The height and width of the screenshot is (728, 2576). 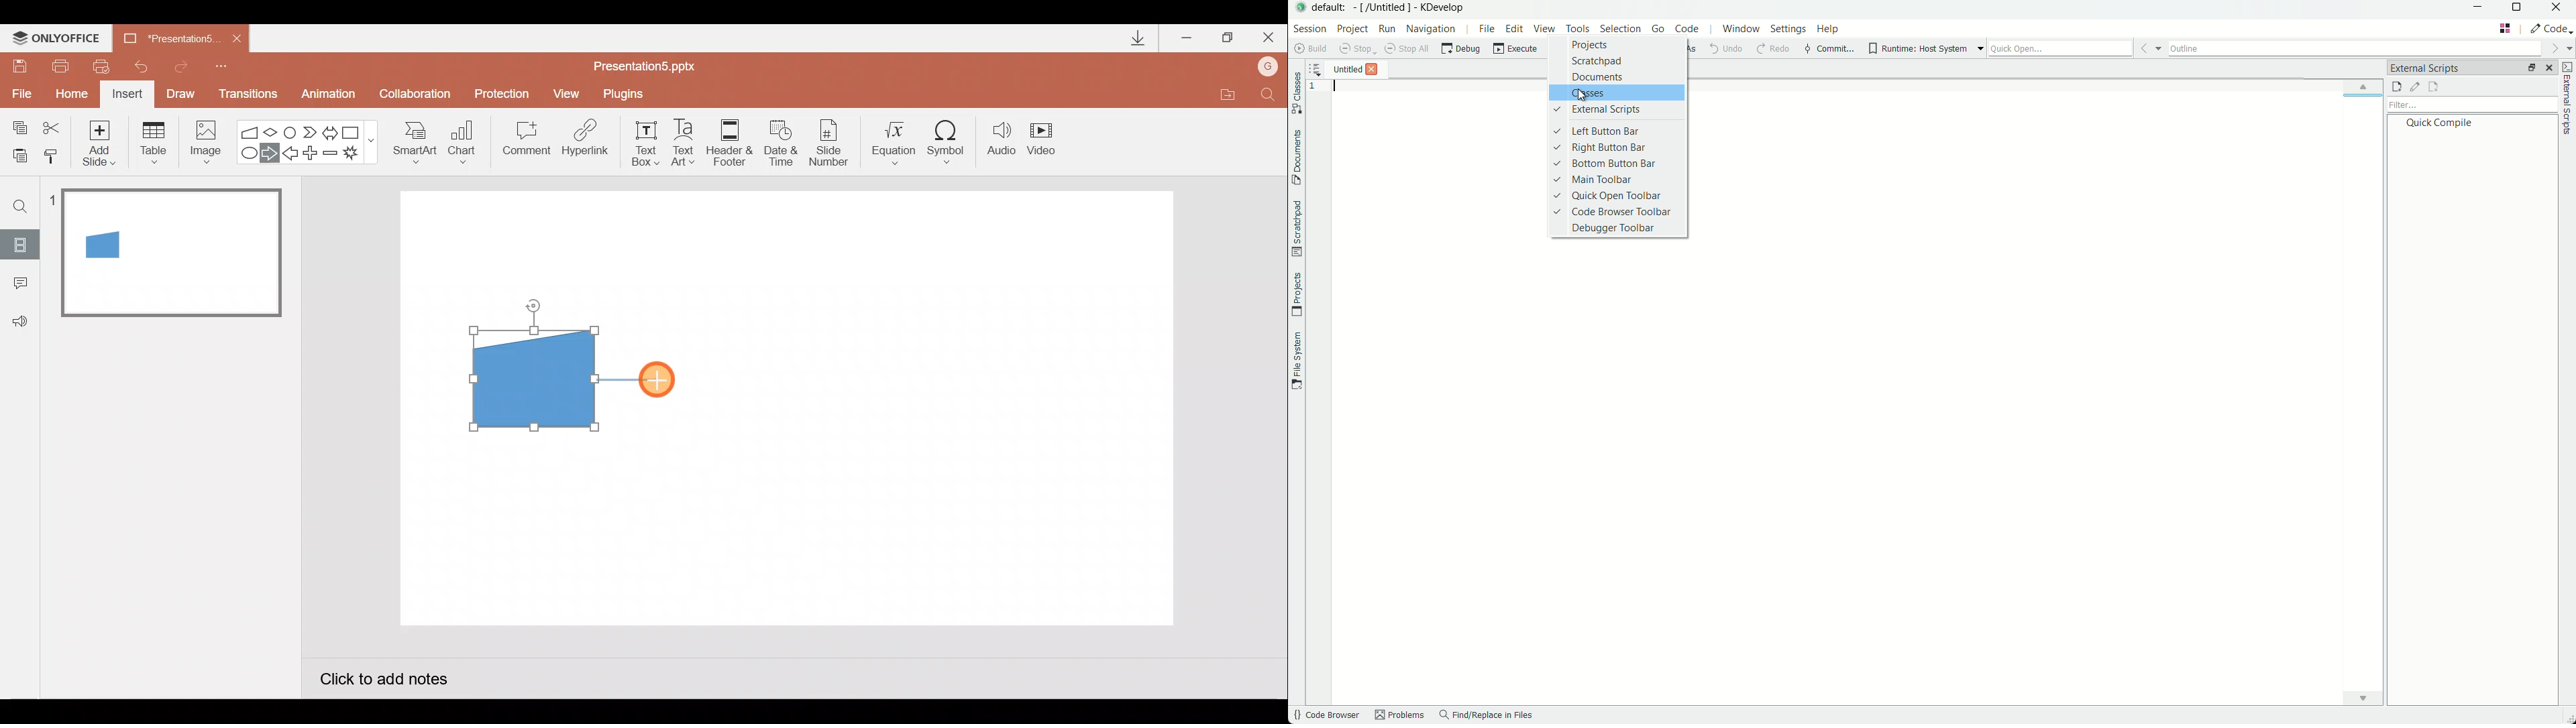 I want to click on Chevron, so click(x=311, y=133).